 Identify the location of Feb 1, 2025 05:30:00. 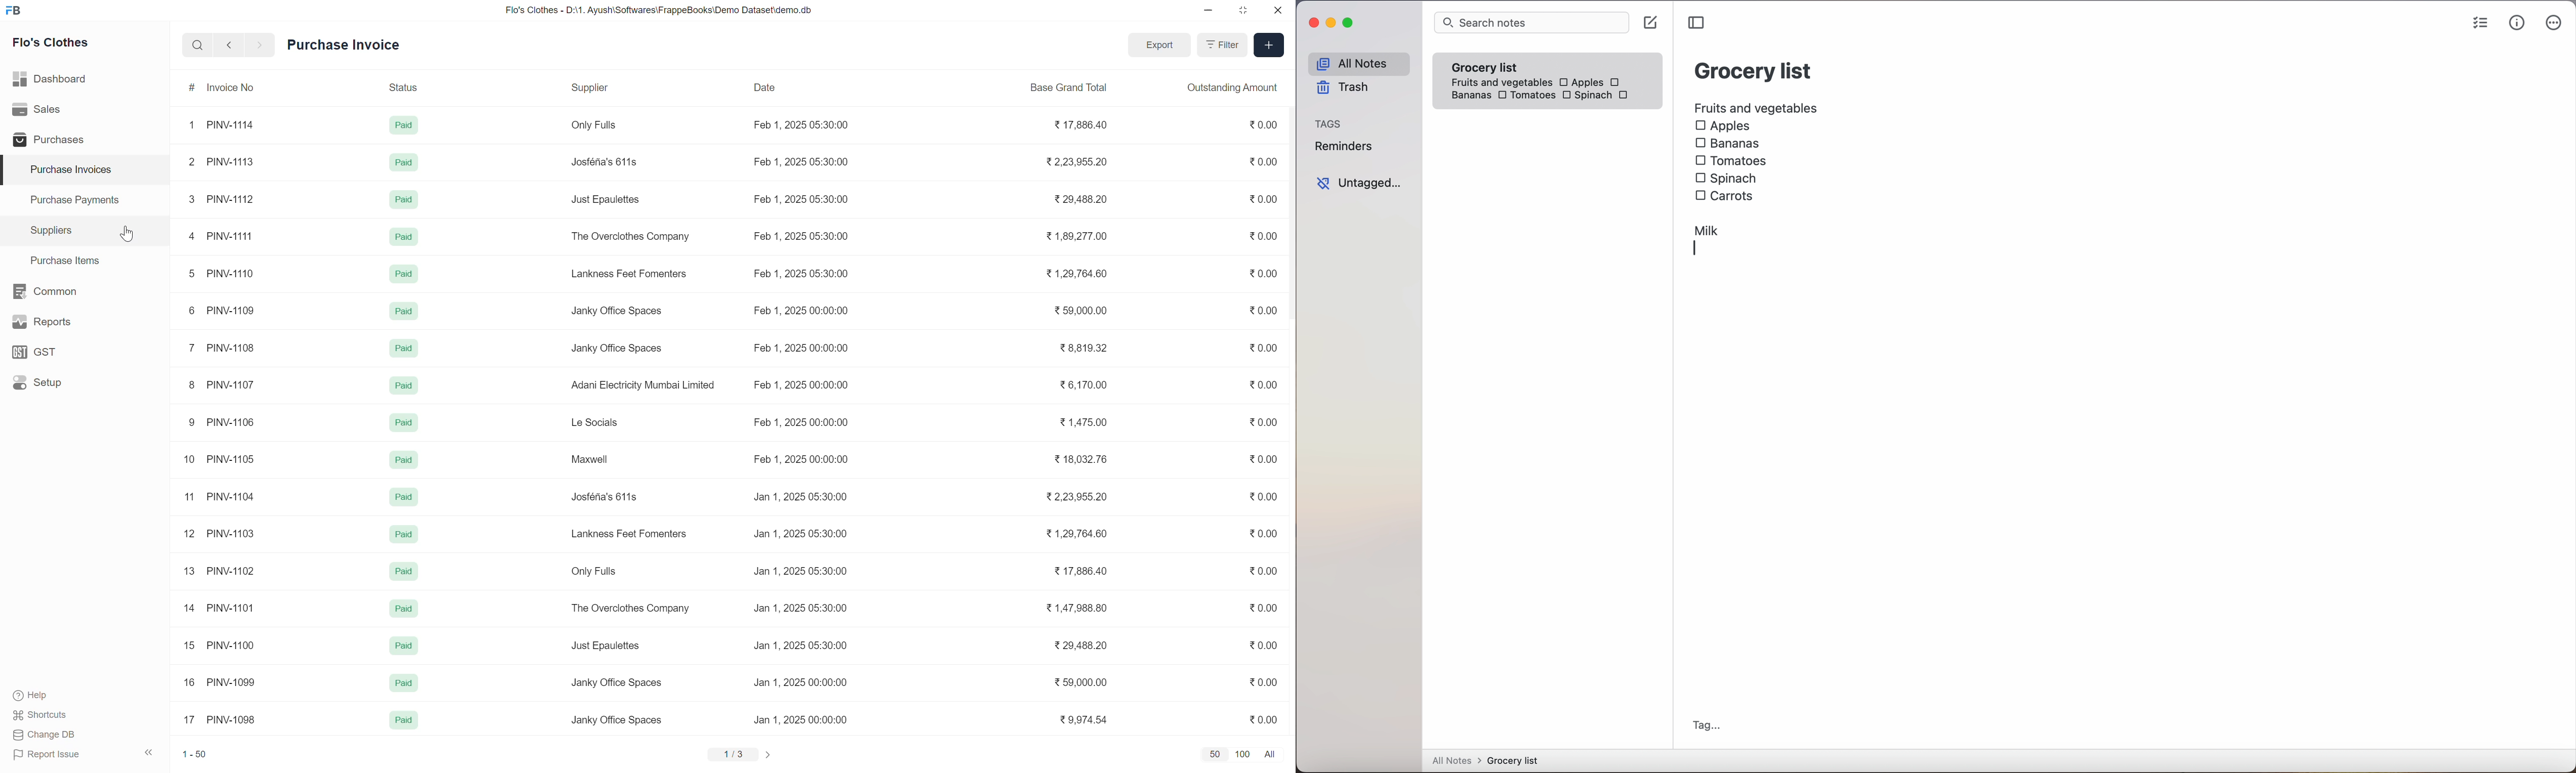
(803, 274).